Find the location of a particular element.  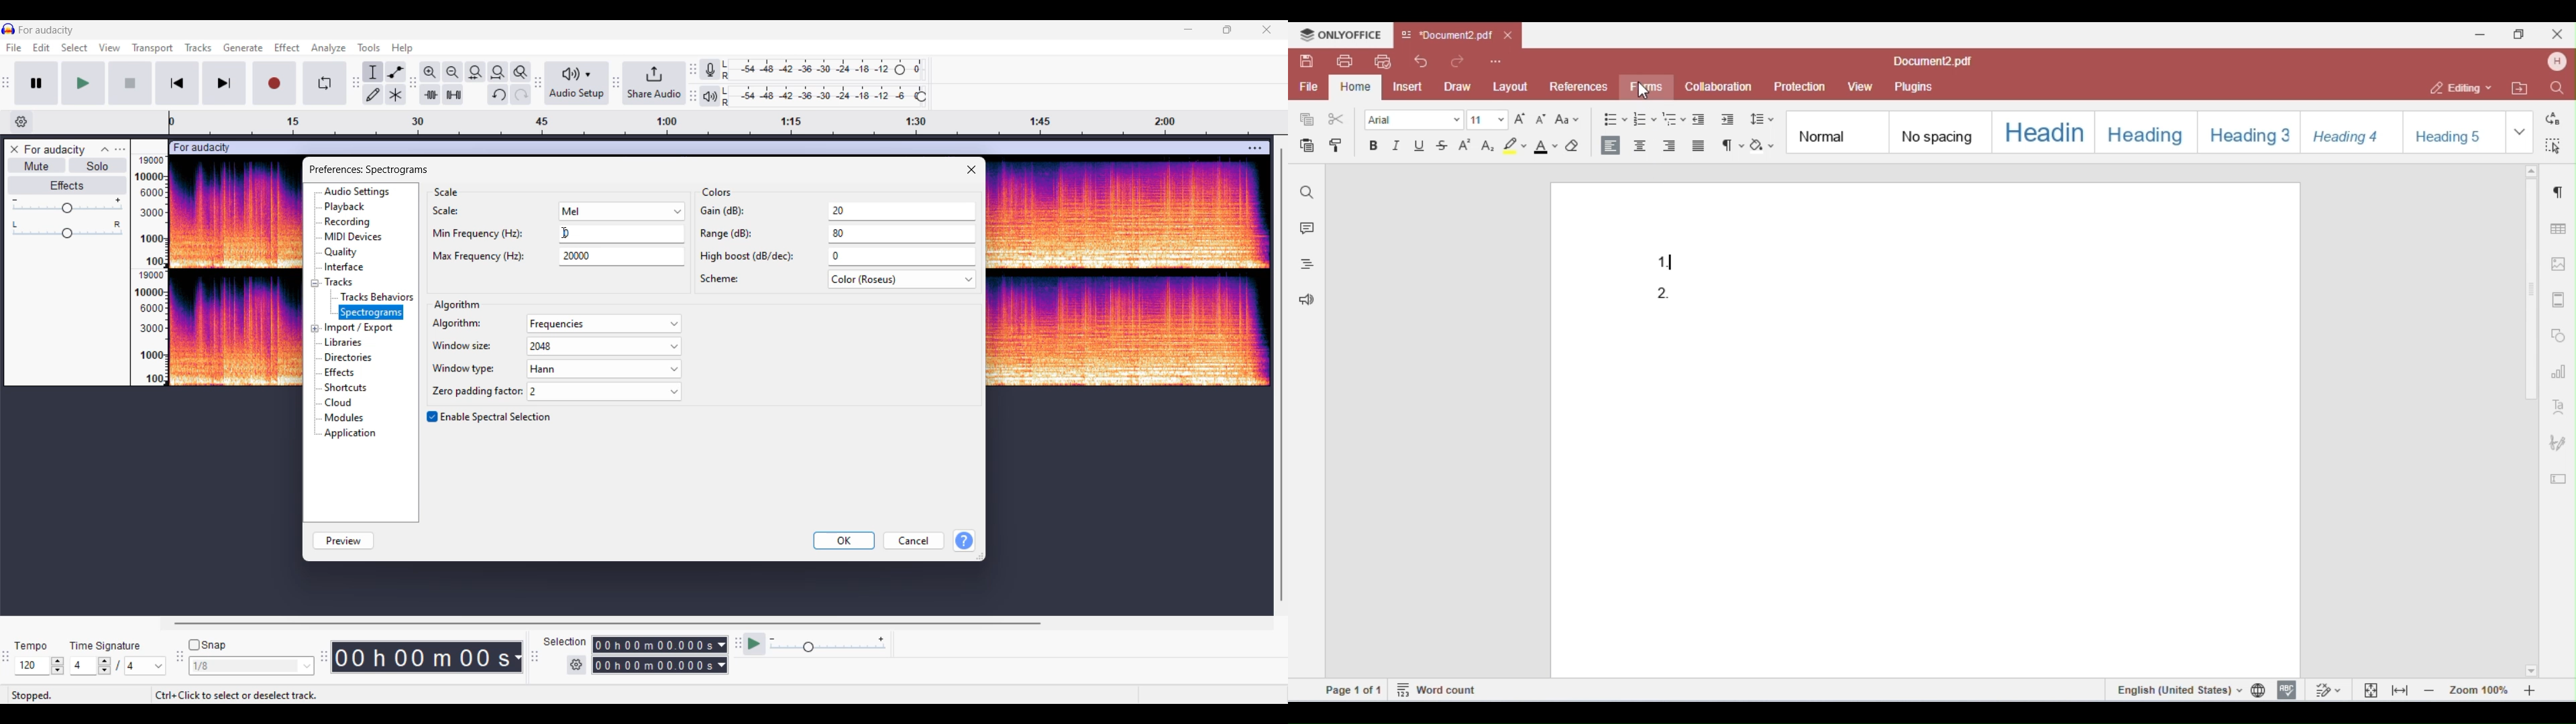

shortcuts is located at coordinates (353, 388).